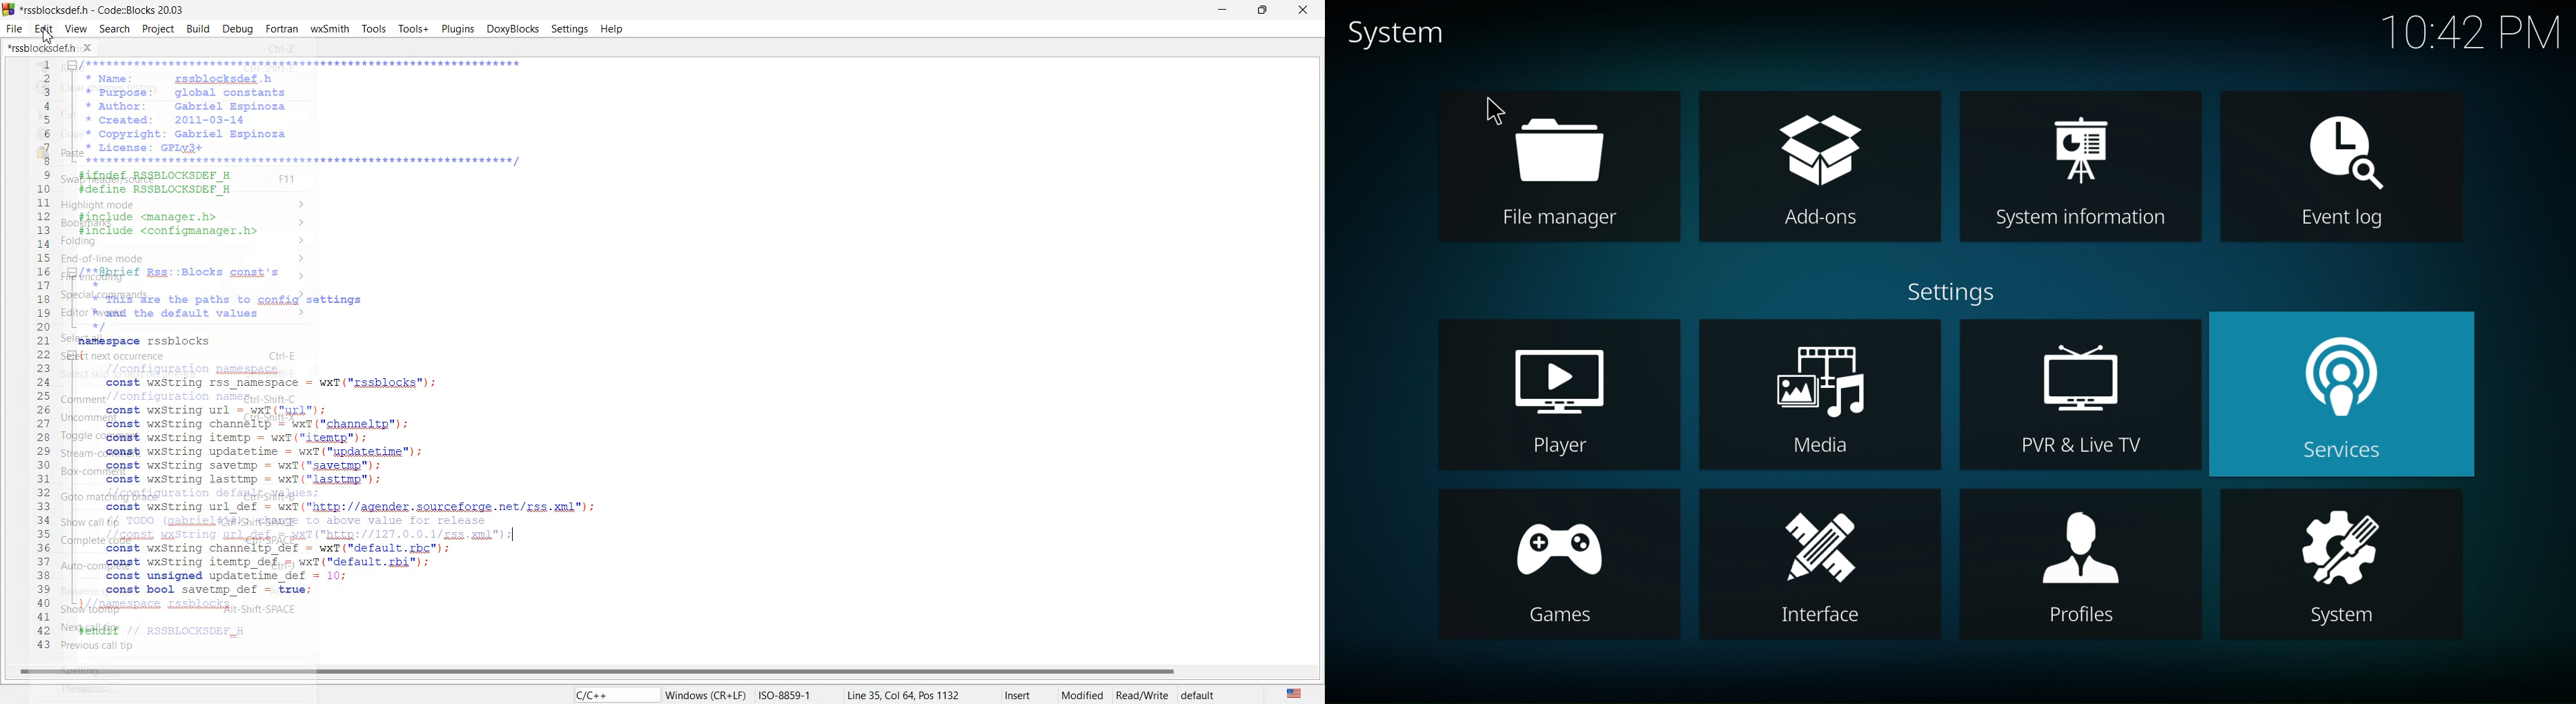  Describe the element at coordinates (2081, 394) in the screenshot. I see `pvr & live tv` at that location.